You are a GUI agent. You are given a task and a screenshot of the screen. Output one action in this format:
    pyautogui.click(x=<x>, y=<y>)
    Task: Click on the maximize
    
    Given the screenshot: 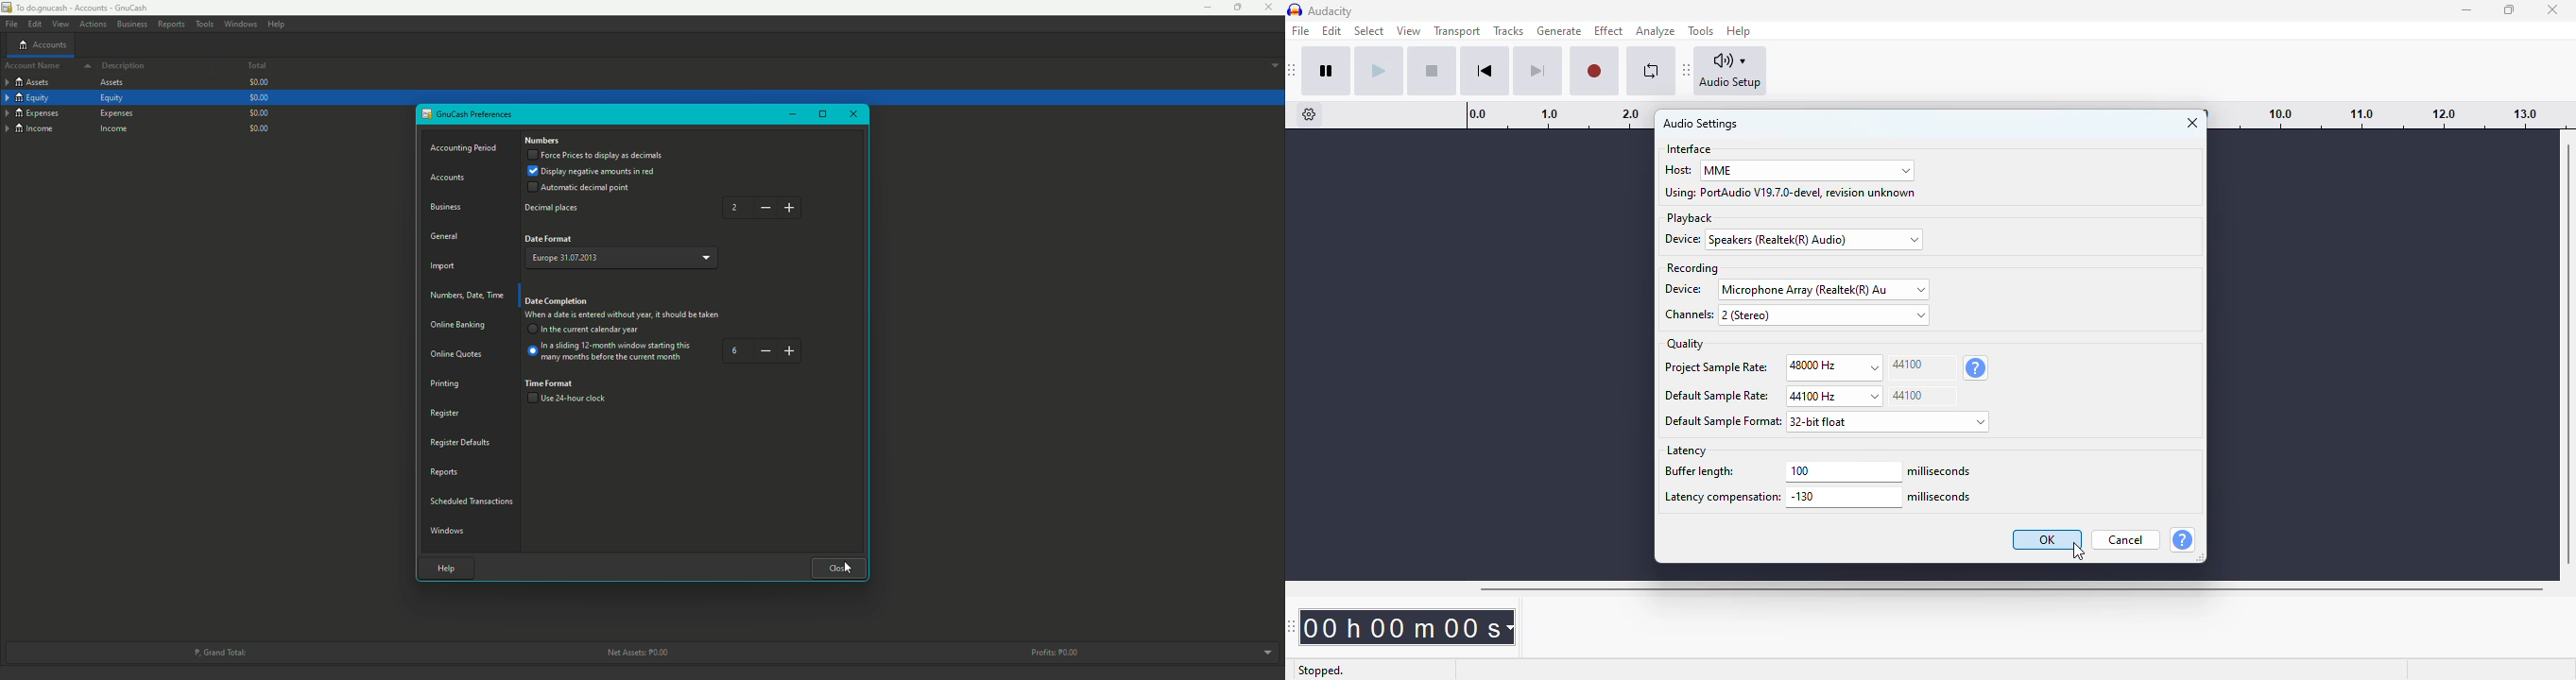 What is the action you would take?
    pyautogui.click(x=2509, y=8)
    